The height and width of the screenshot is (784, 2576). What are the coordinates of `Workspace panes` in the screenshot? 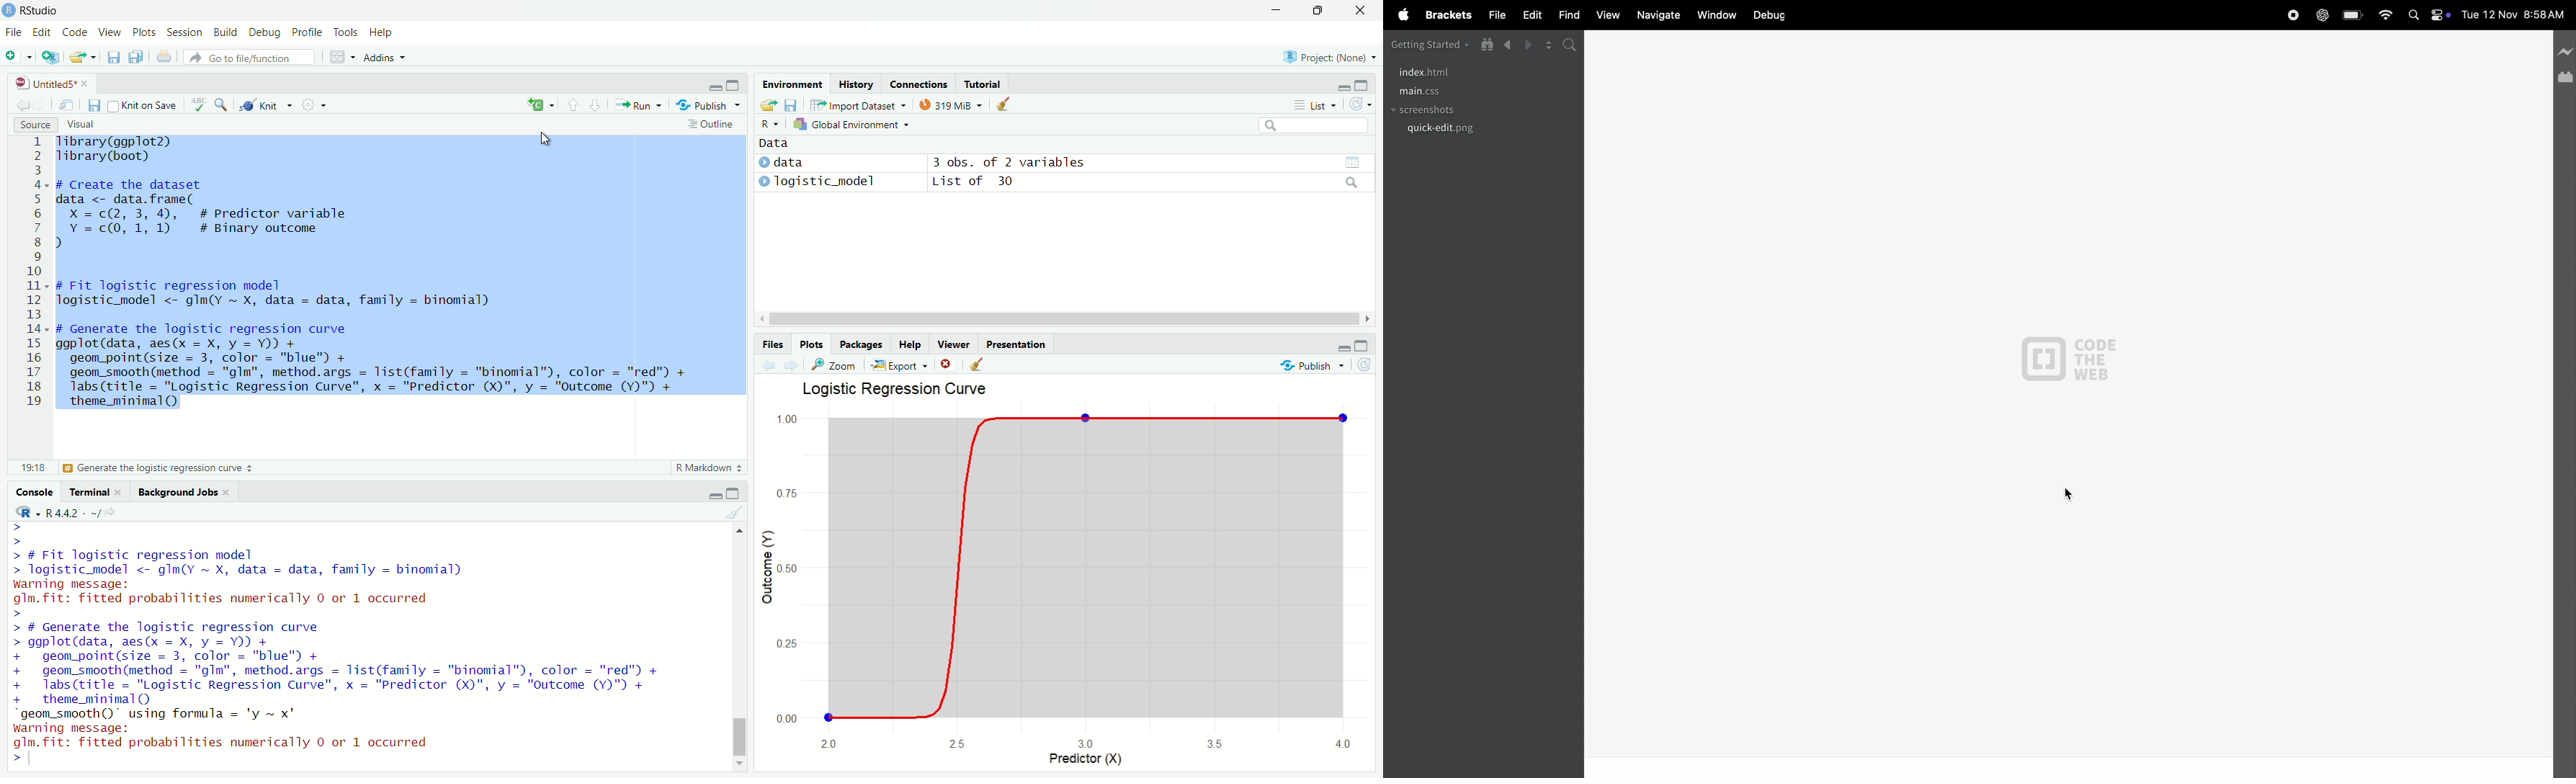 It's located at (341, 55).